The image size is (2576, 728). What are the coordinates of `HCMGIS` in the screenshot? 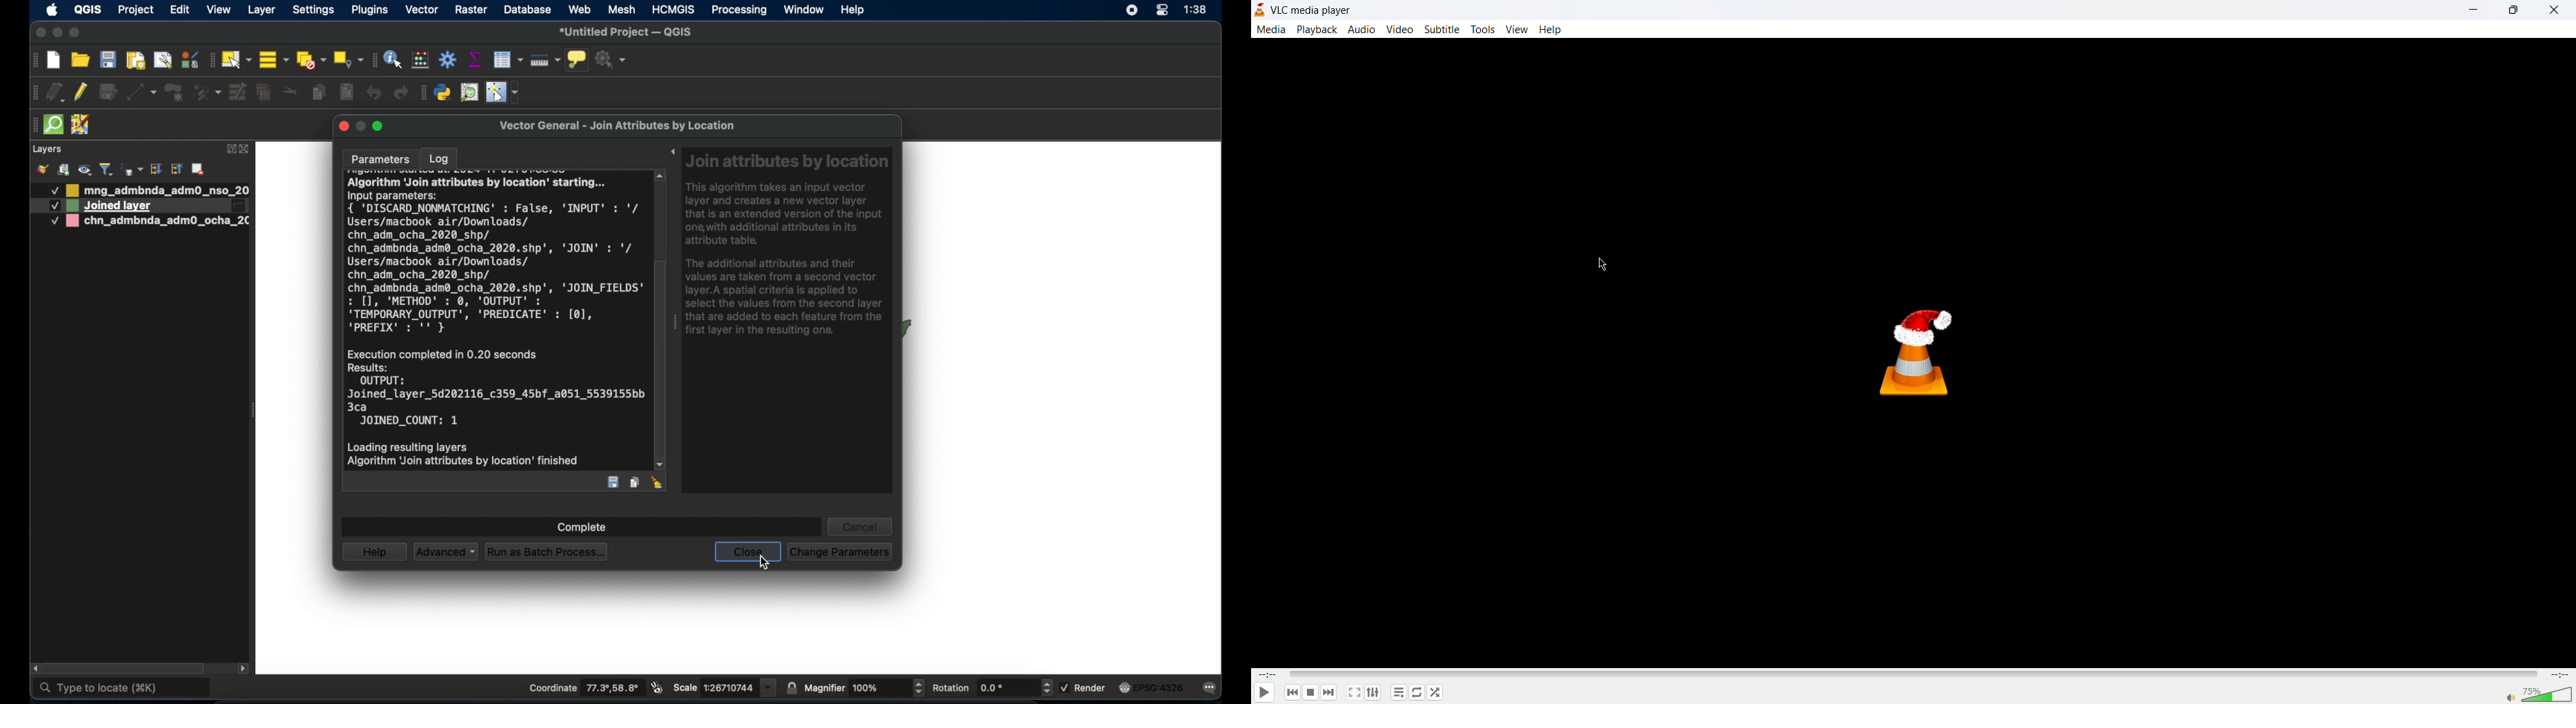 It's located at (673, 9).